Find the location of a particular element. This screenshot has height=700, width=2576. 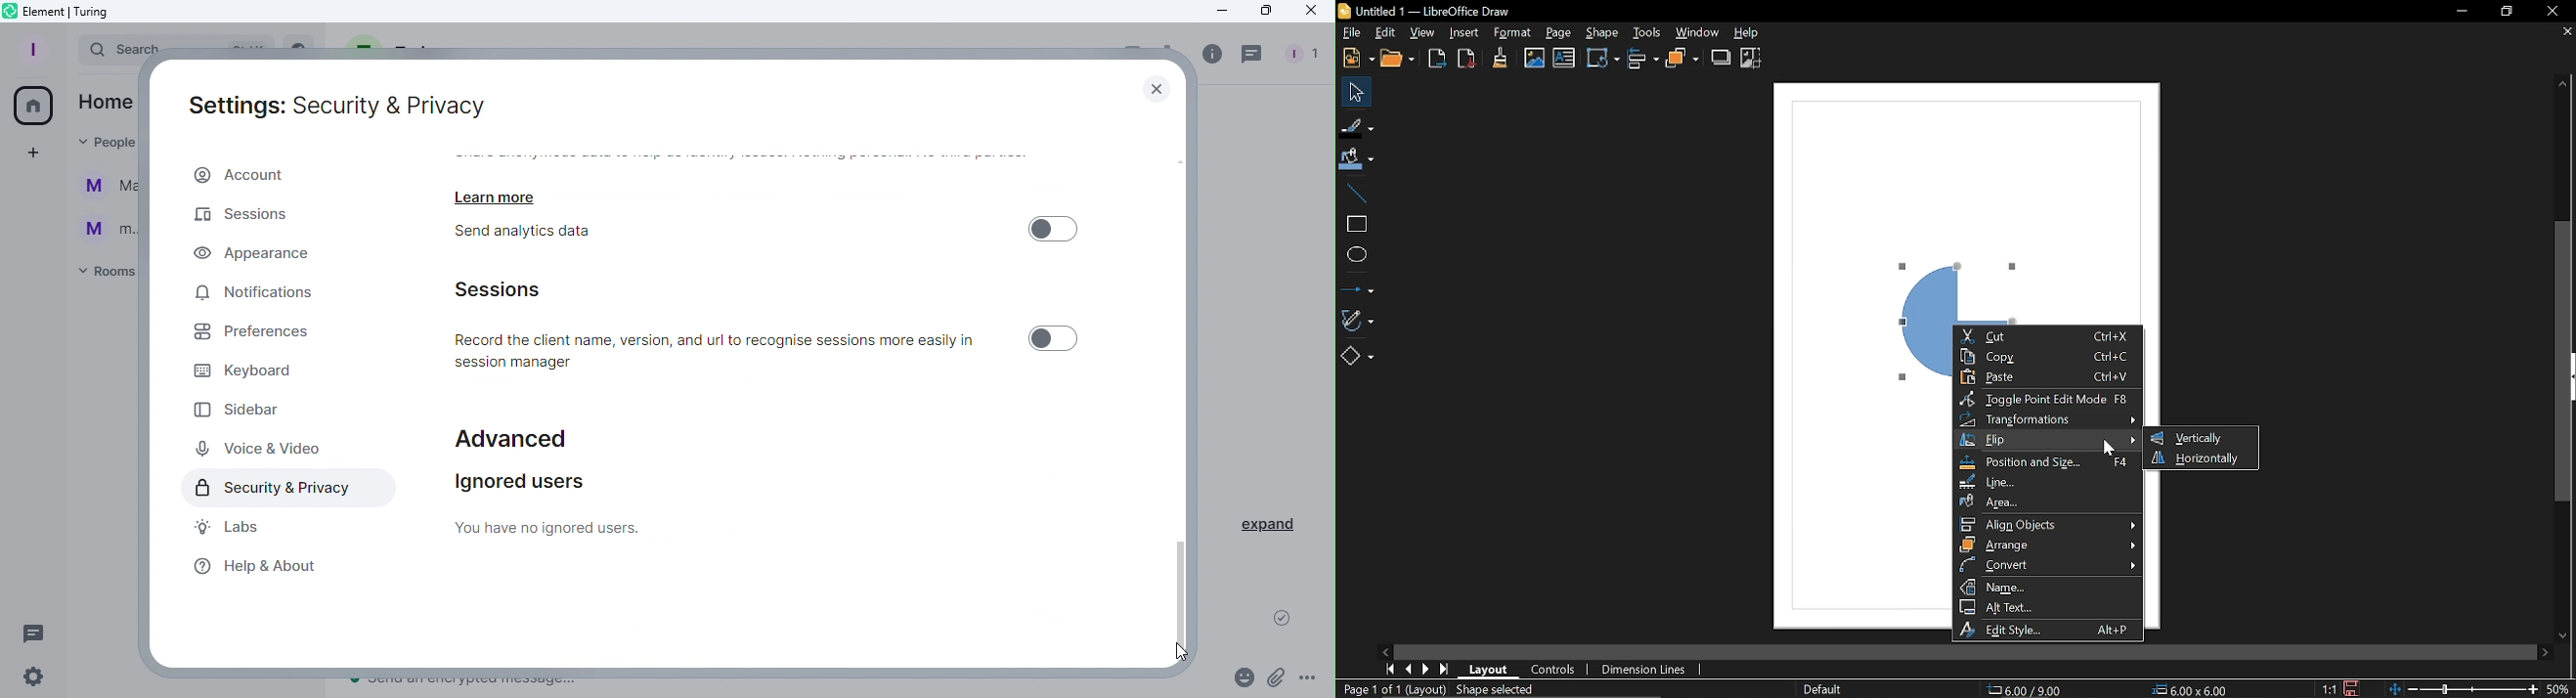

Previous page is located at coordinates (1409, 669).